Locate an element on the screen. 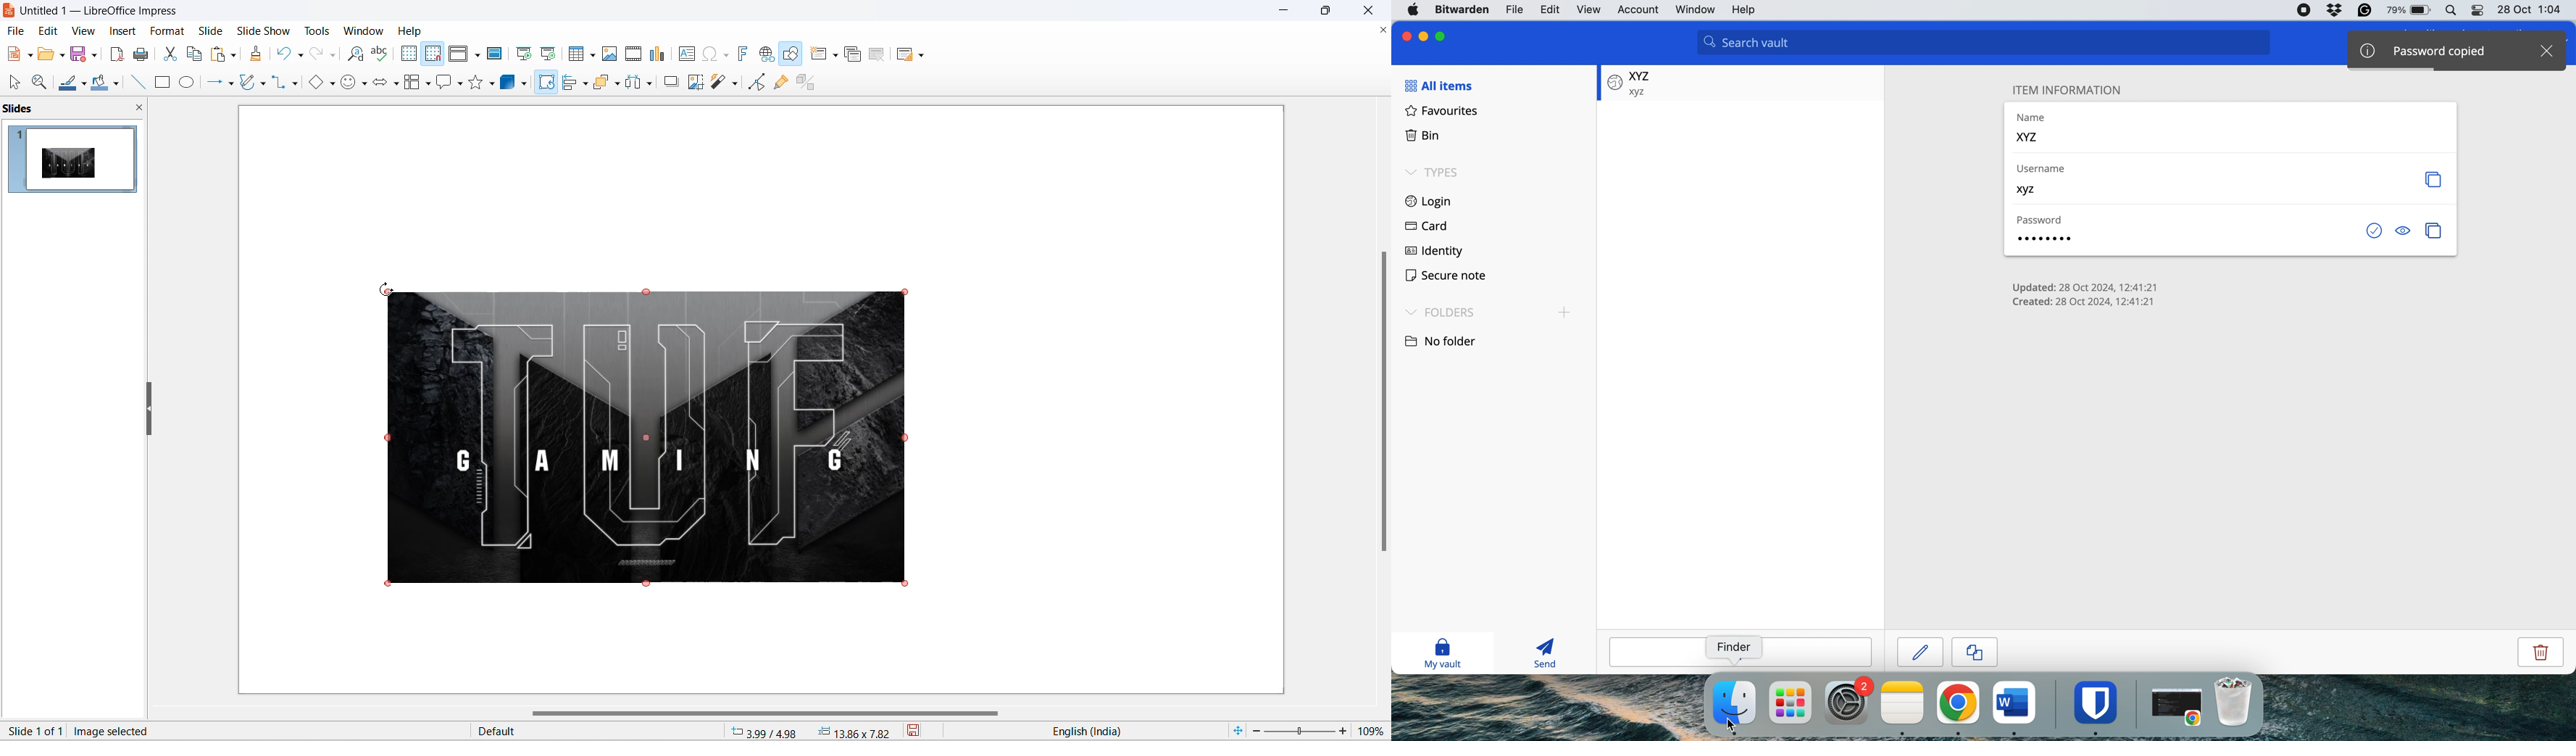  favourites is located at coordinates (1442, 110).